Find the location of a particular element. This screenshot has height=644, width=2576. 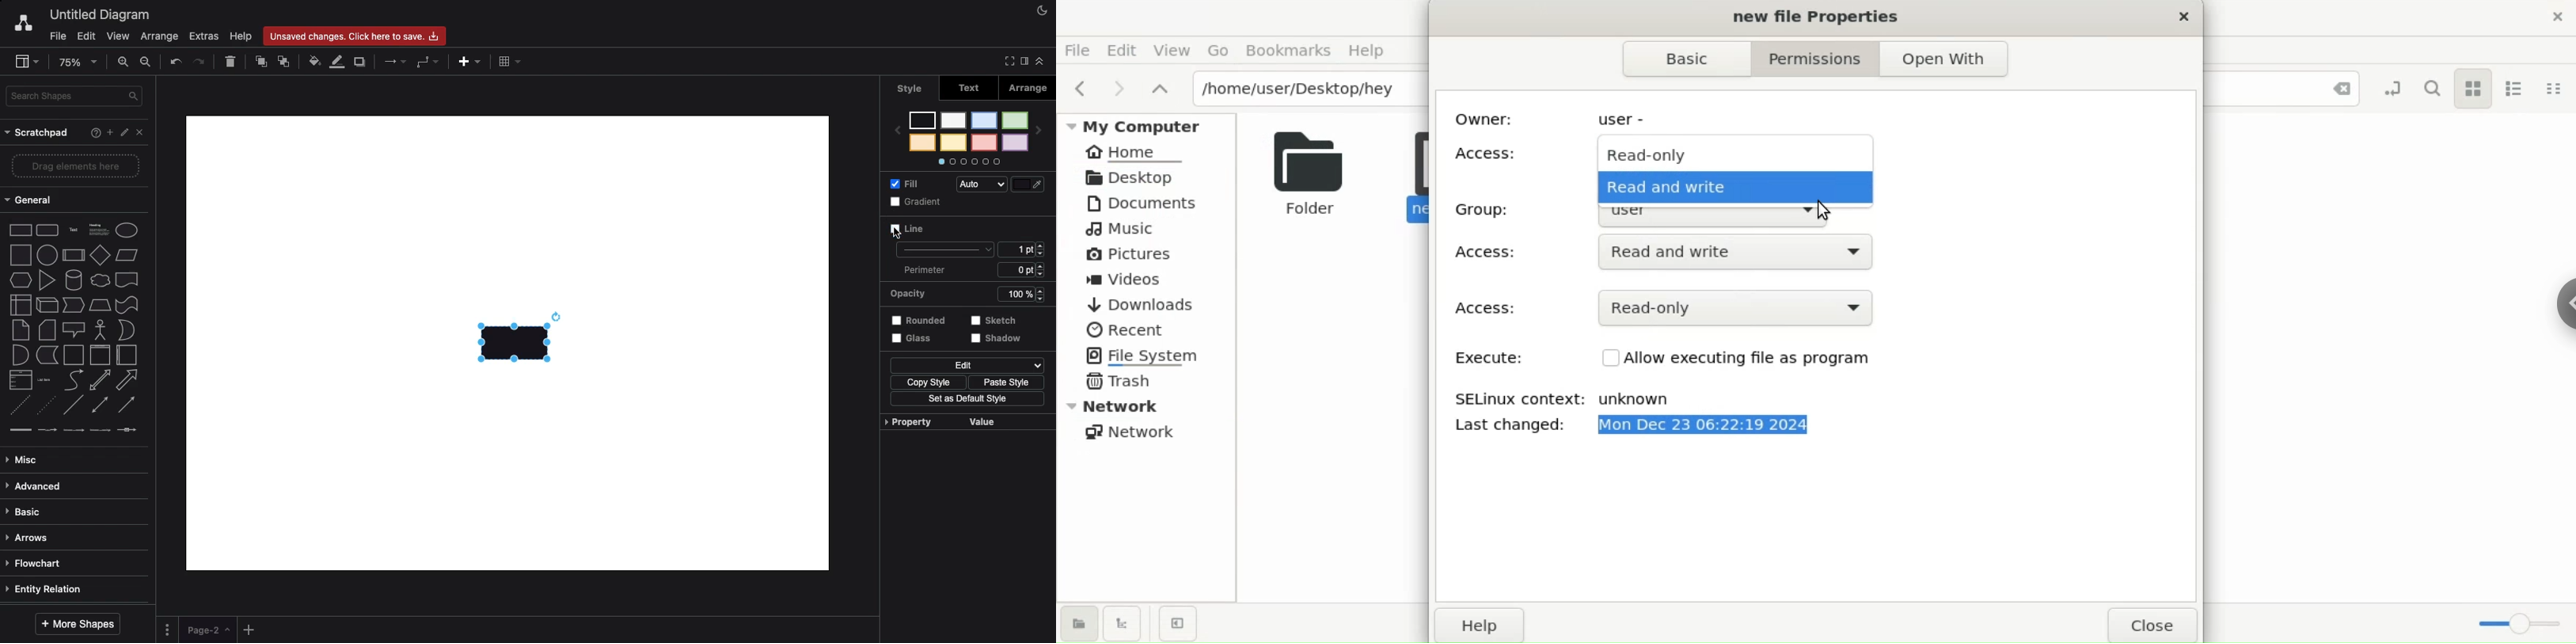

View is located at coordinates (120, 36).